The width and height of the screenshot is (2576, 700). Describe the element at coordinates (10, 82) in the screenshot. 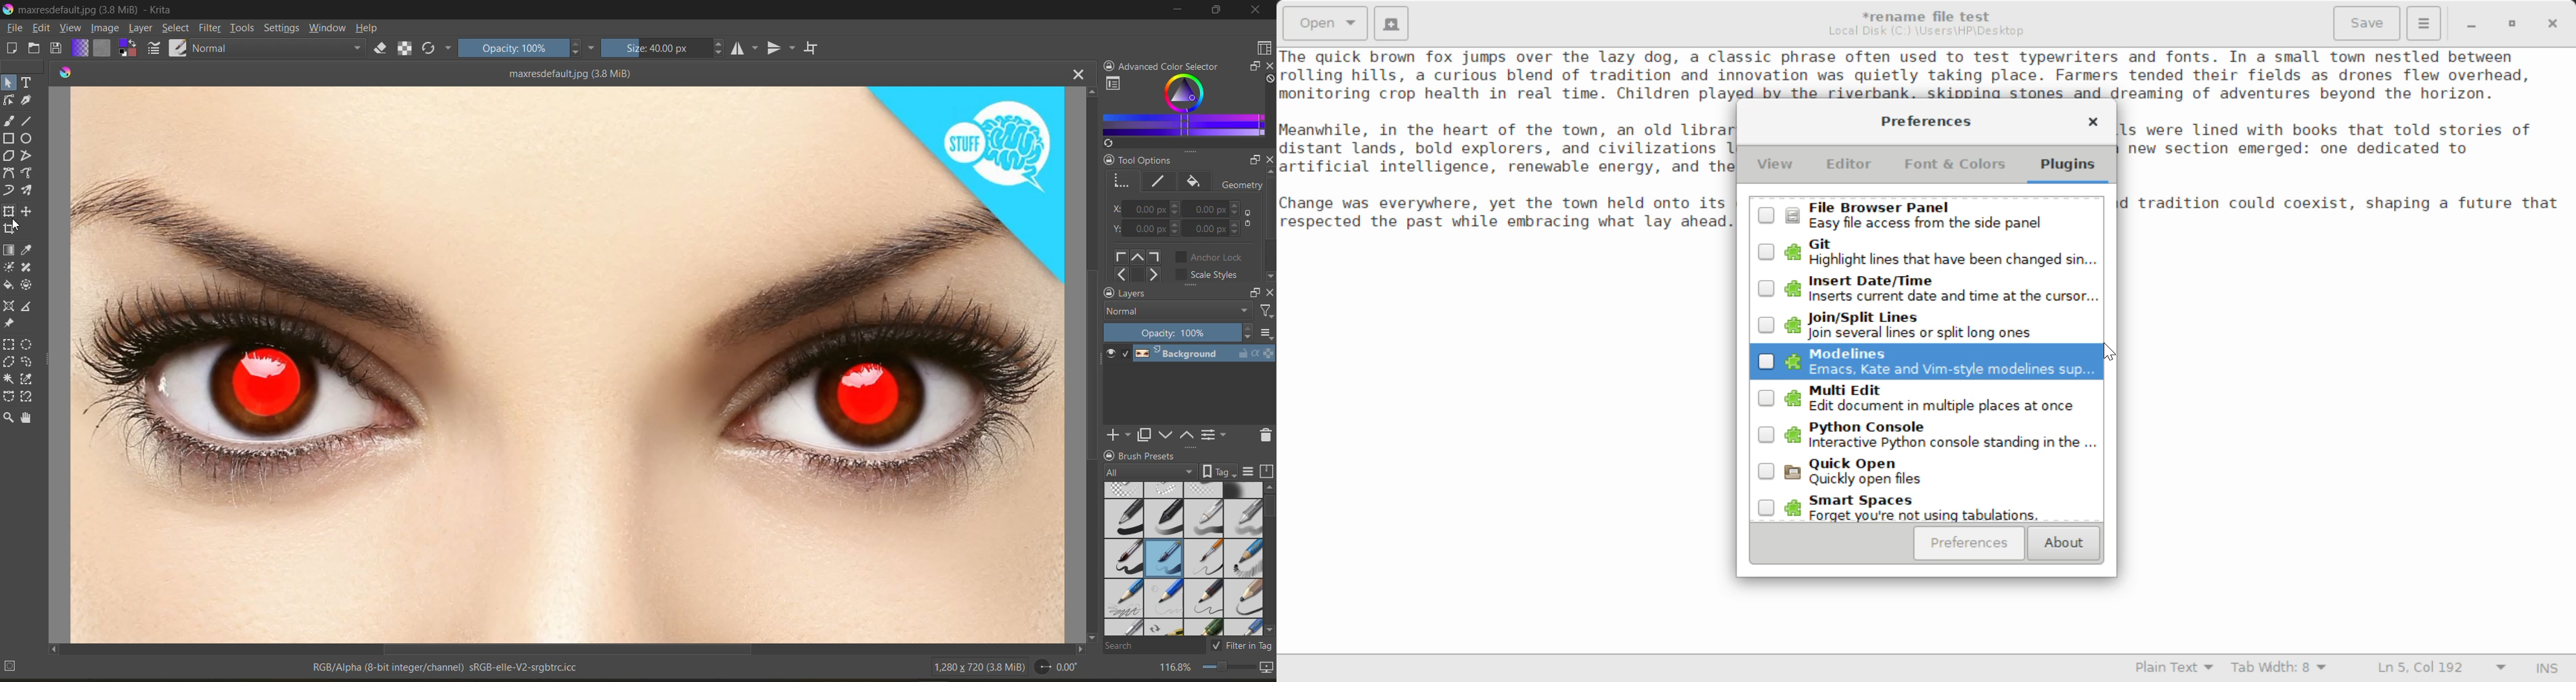

I see `tool` at that location.